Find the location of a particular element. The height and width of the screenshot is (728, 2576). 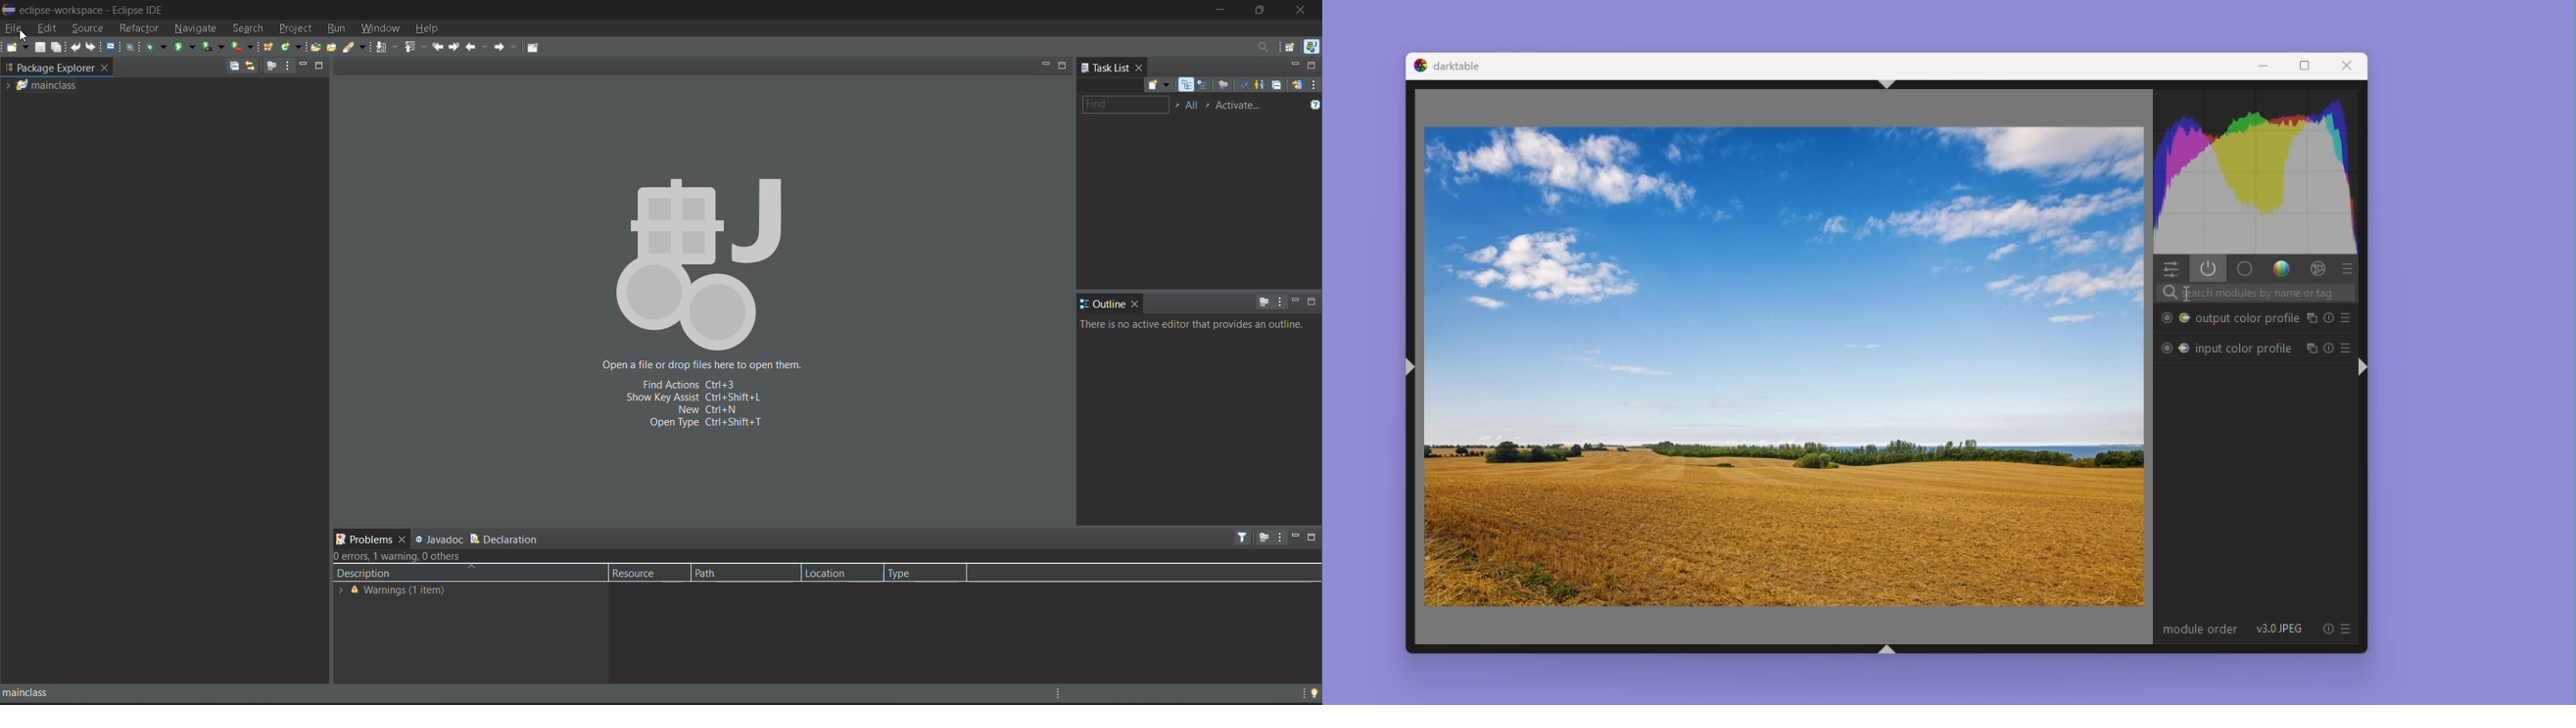

source is located at coordinates (89, 28).